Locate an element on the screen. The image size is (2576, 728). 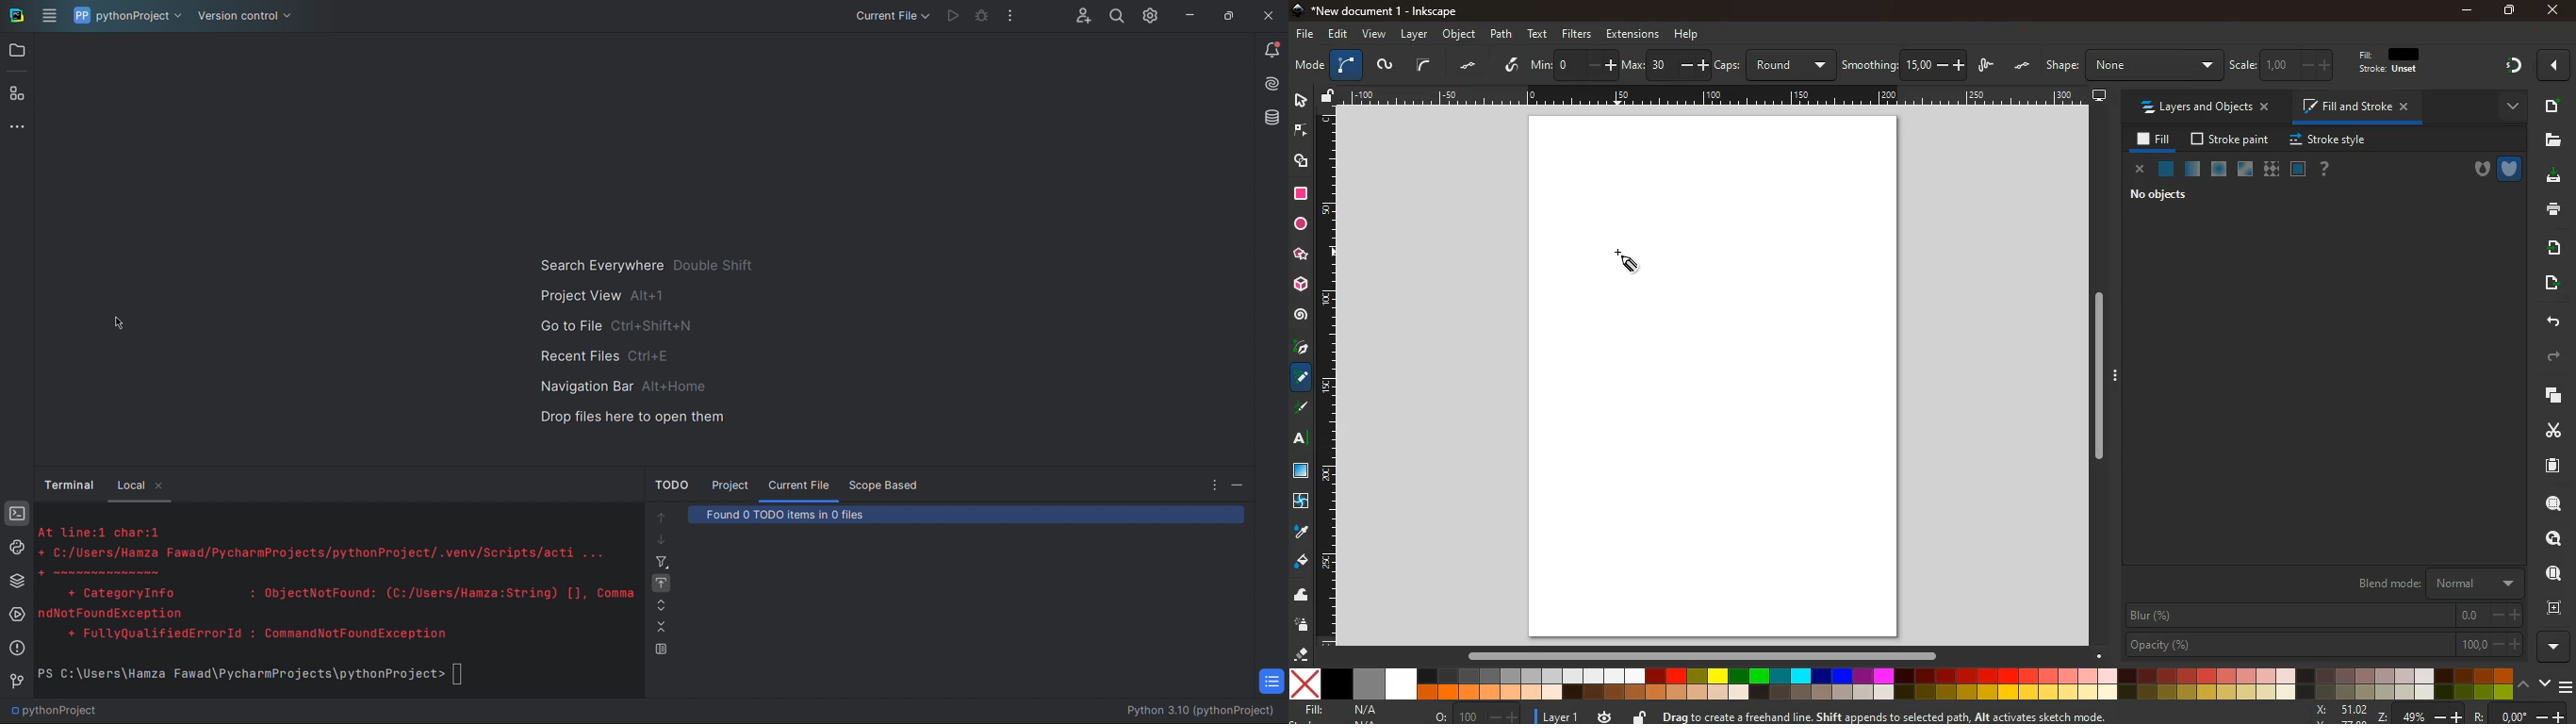
unlock is located at coordinates (1330, 96).